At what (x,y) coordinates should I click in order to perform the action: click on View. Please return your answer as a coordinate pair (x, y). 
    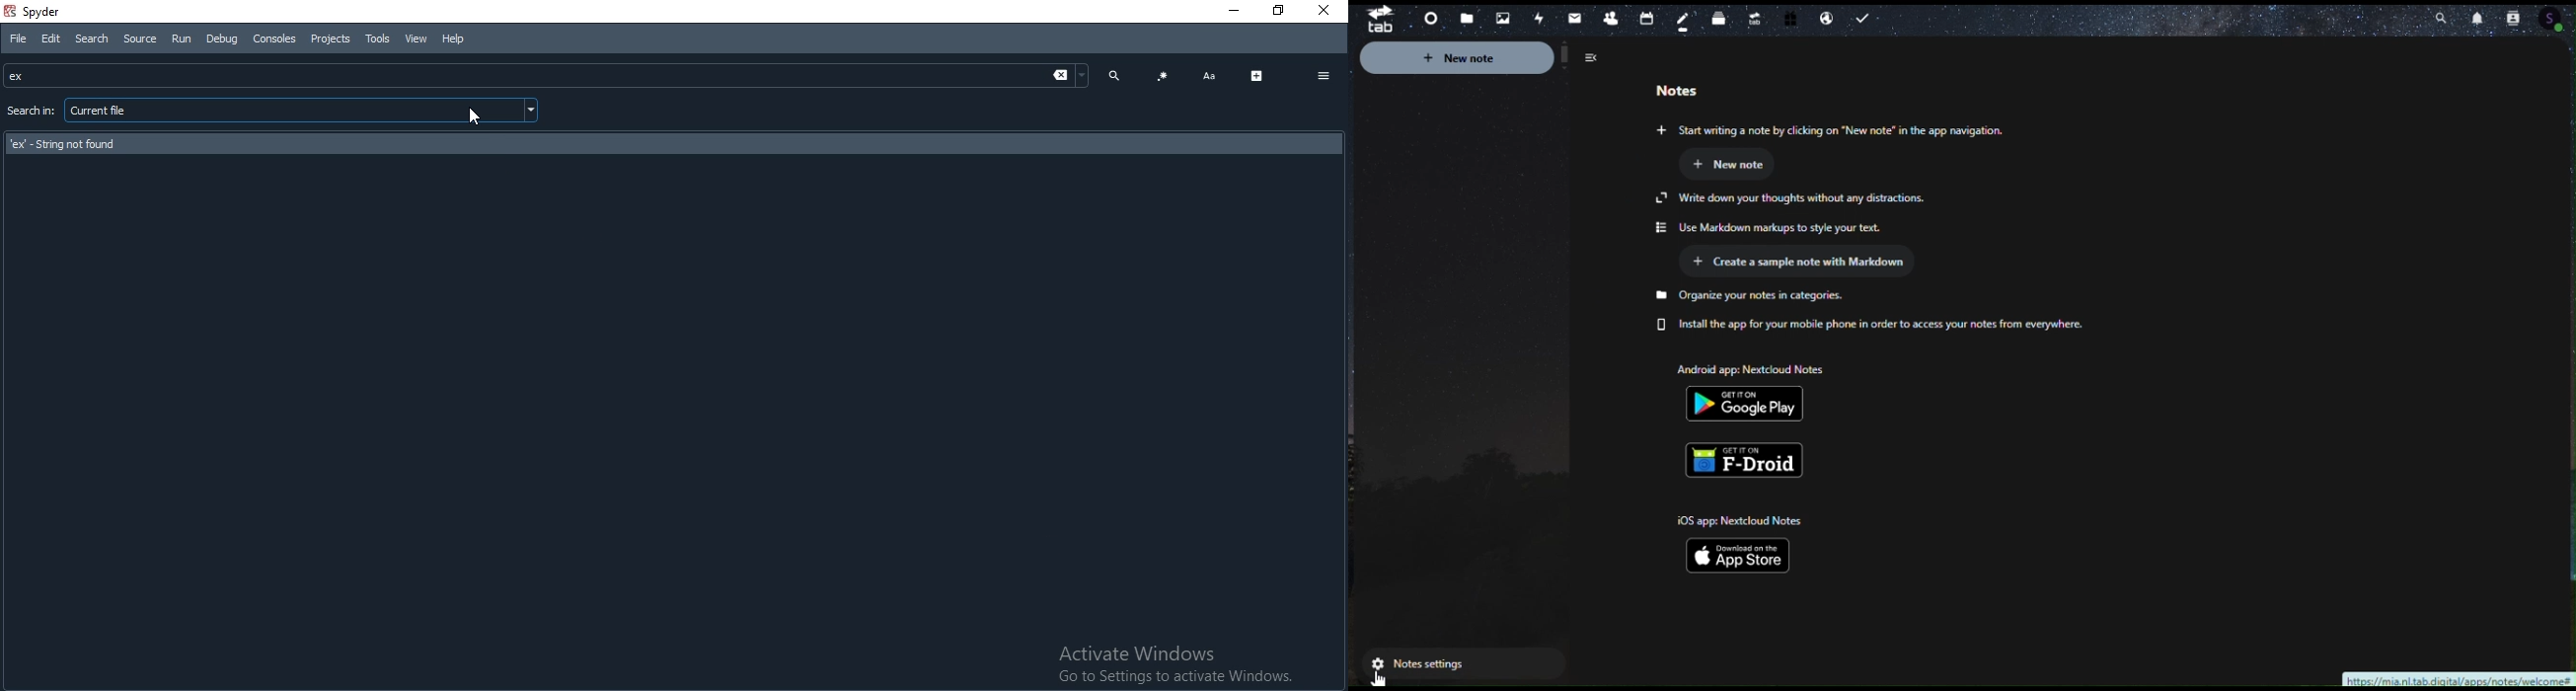
    Looking at the image, I should click on (414, 39).